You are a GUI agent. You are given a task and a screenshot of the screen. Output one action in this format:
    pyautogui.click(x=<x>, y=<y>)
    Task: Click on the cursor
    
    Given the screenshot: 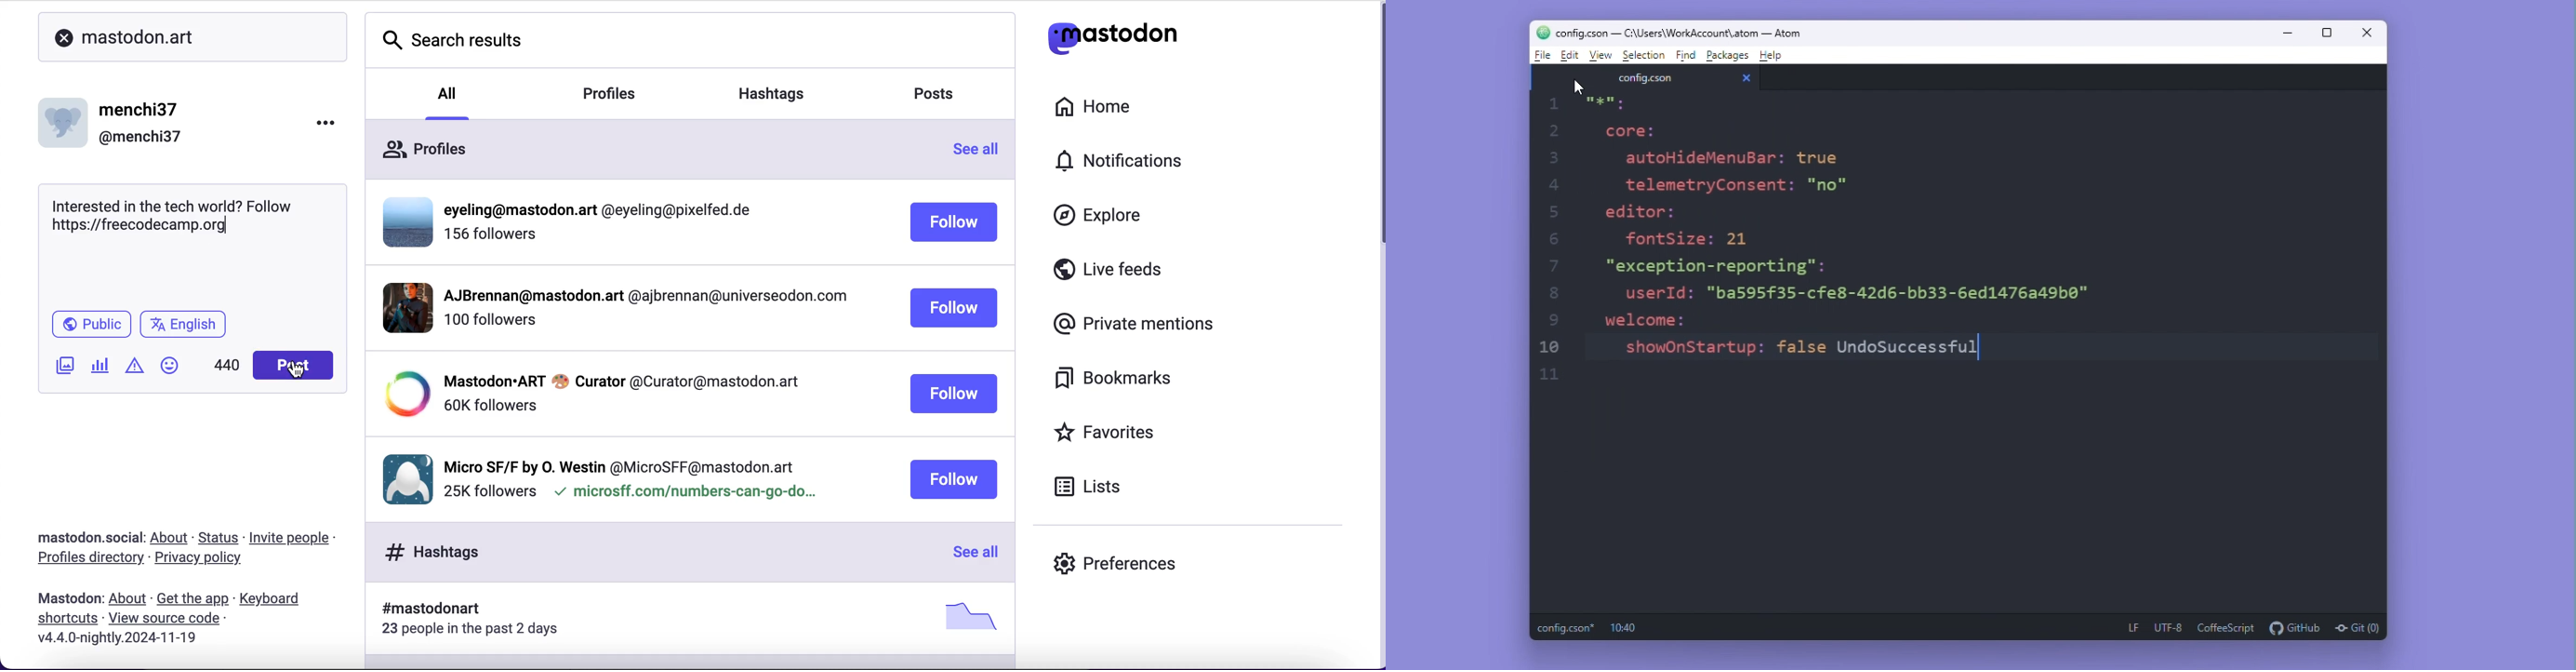 What is the action you would take?
    pyautogui.click(x=298, y=371)
    